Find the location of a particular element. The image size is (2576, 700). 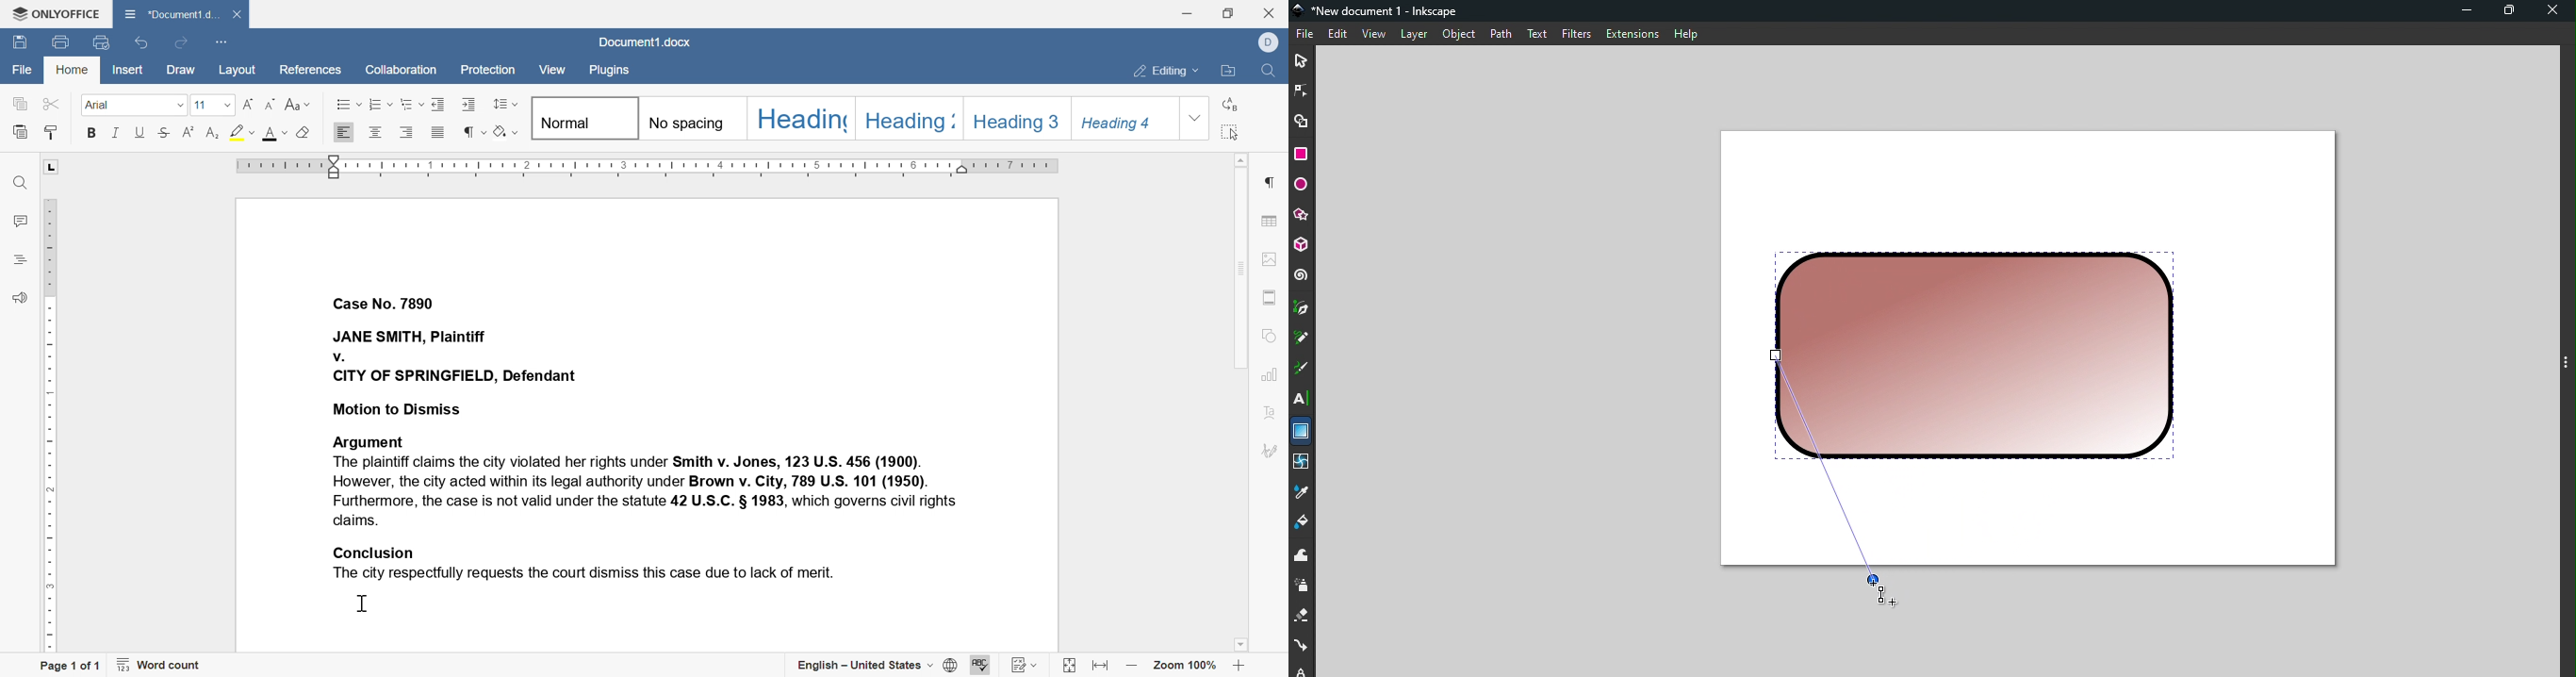

undo is located at coordinates (142, 46).